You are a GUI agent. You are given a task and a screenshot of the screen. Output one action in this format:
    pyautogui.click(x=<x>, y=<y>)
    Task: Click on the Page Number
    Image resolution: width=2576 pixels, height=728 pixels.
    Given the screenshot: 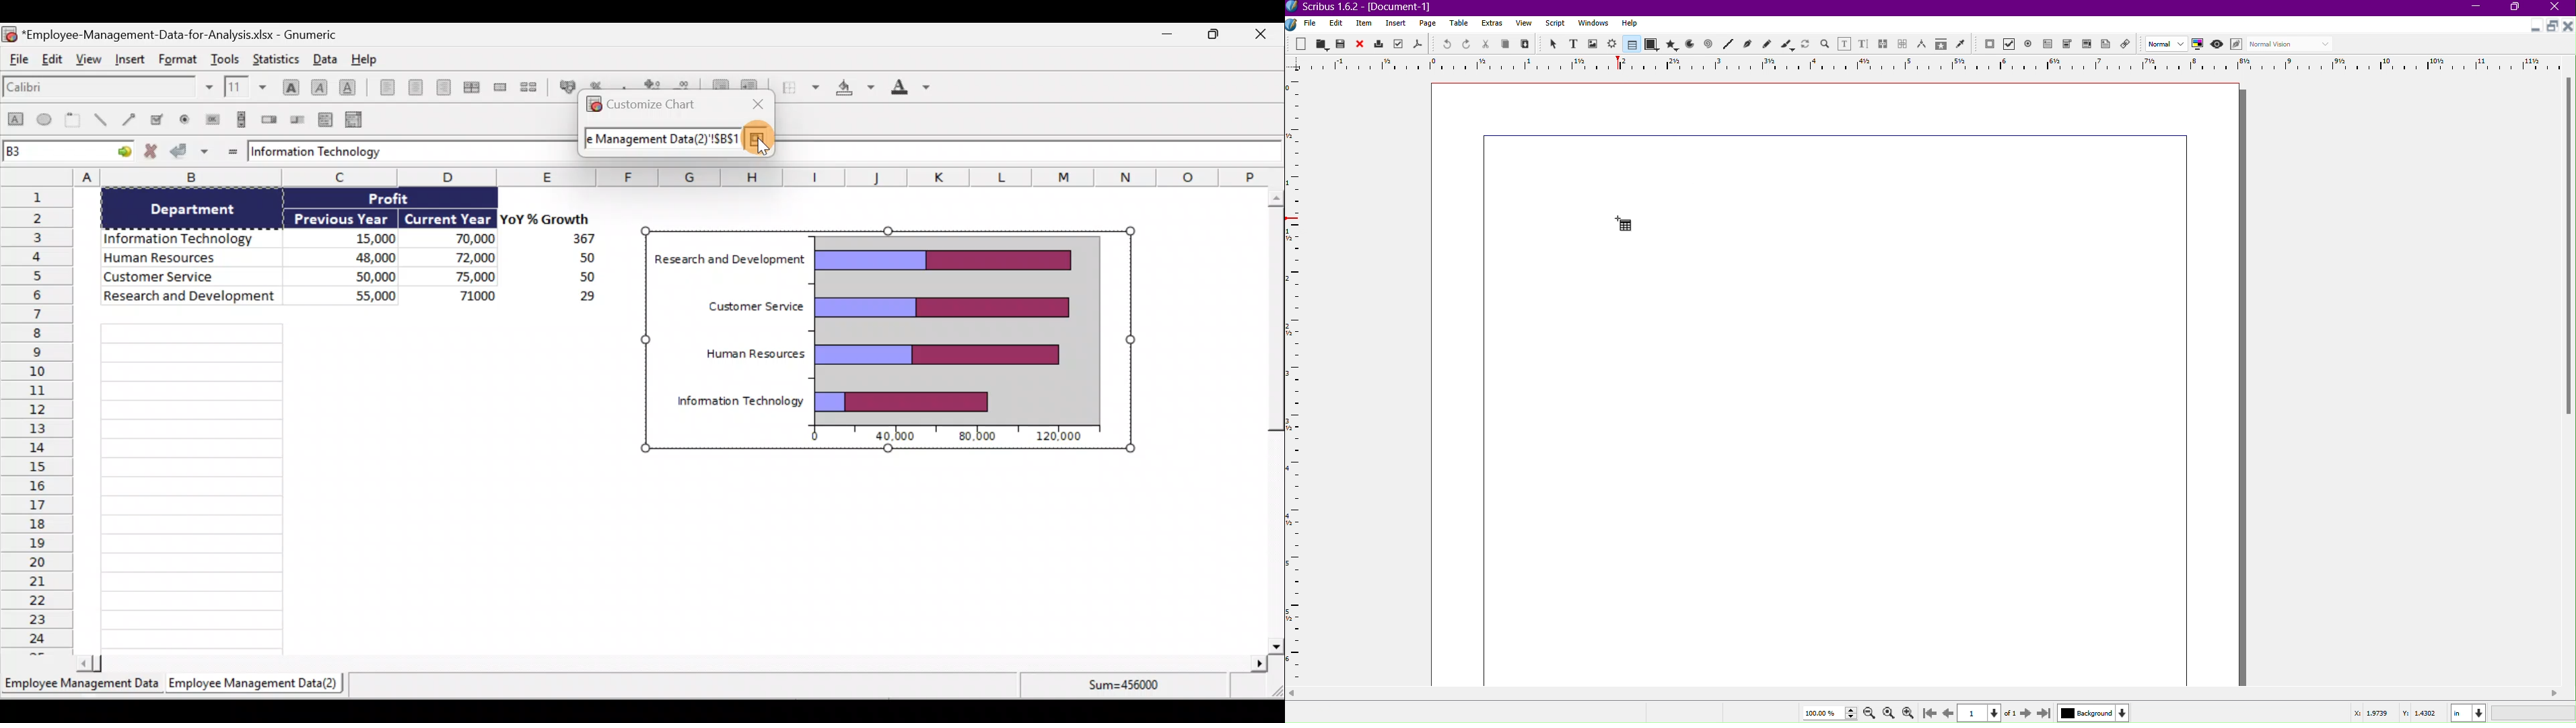 What is the action you would take?
    pyautogui.click(x=1981, y=713)
    